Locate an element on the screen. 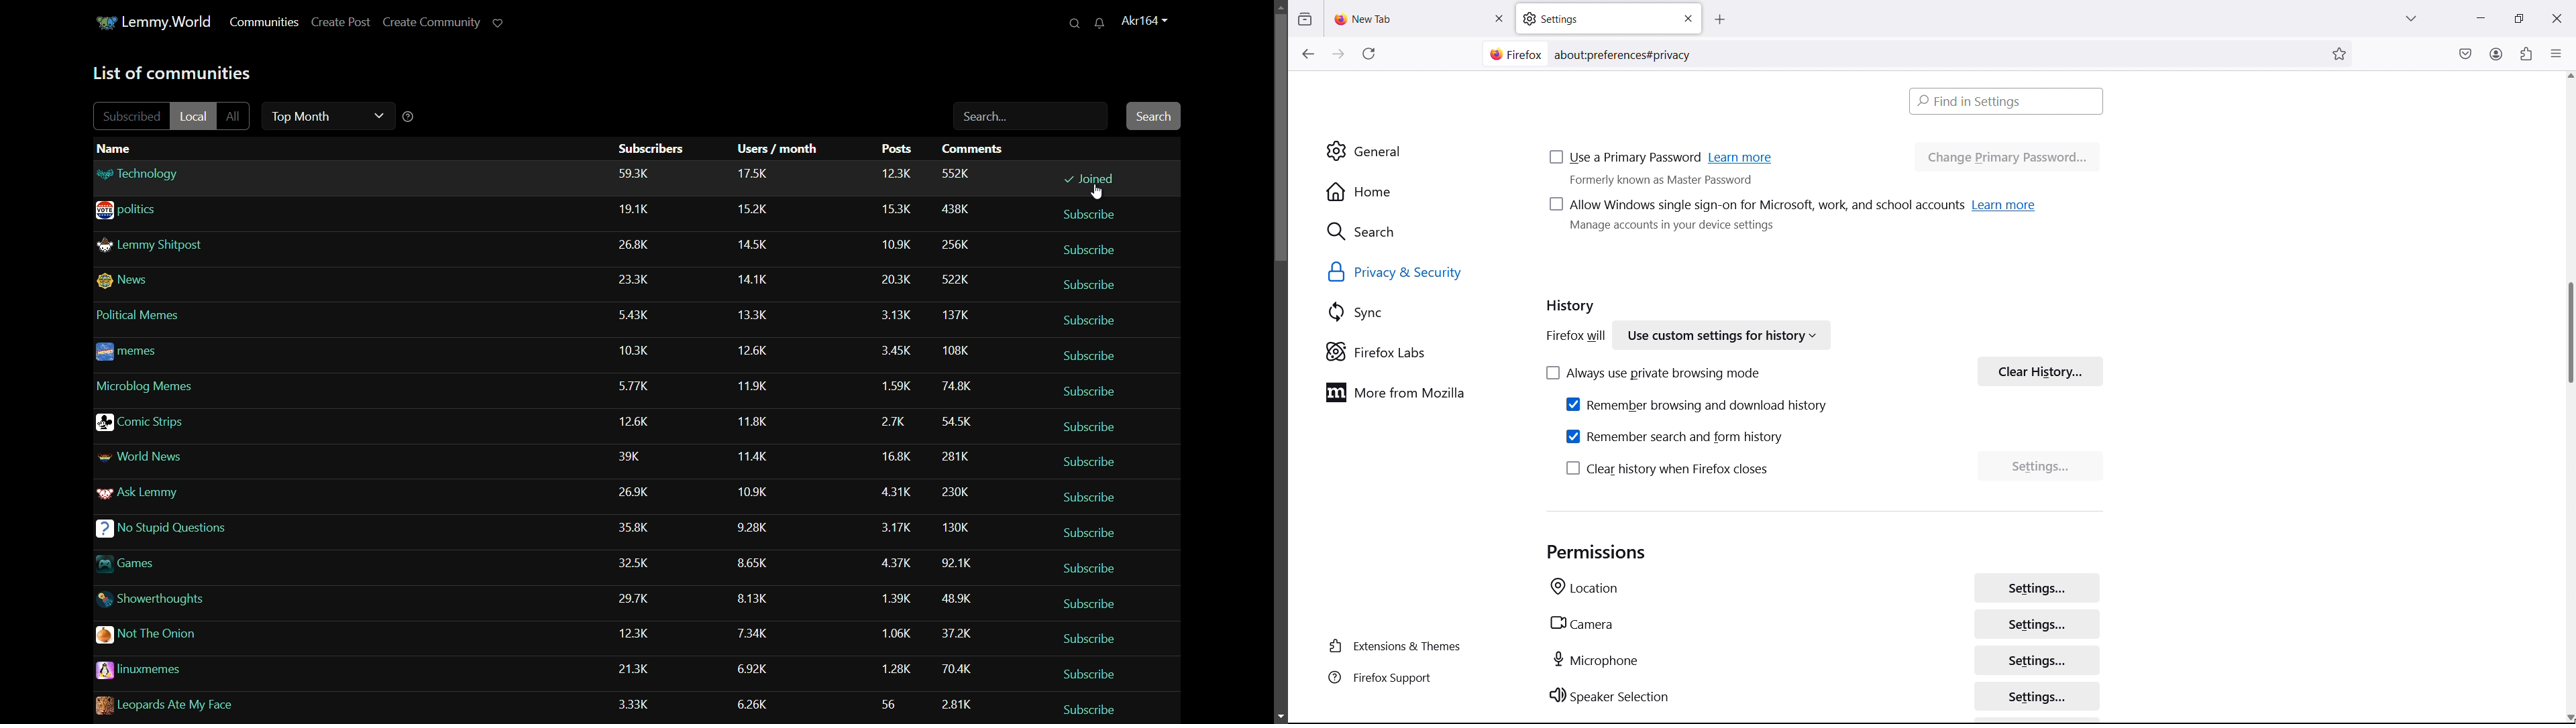  user per month is located at coordinates (760, 703).